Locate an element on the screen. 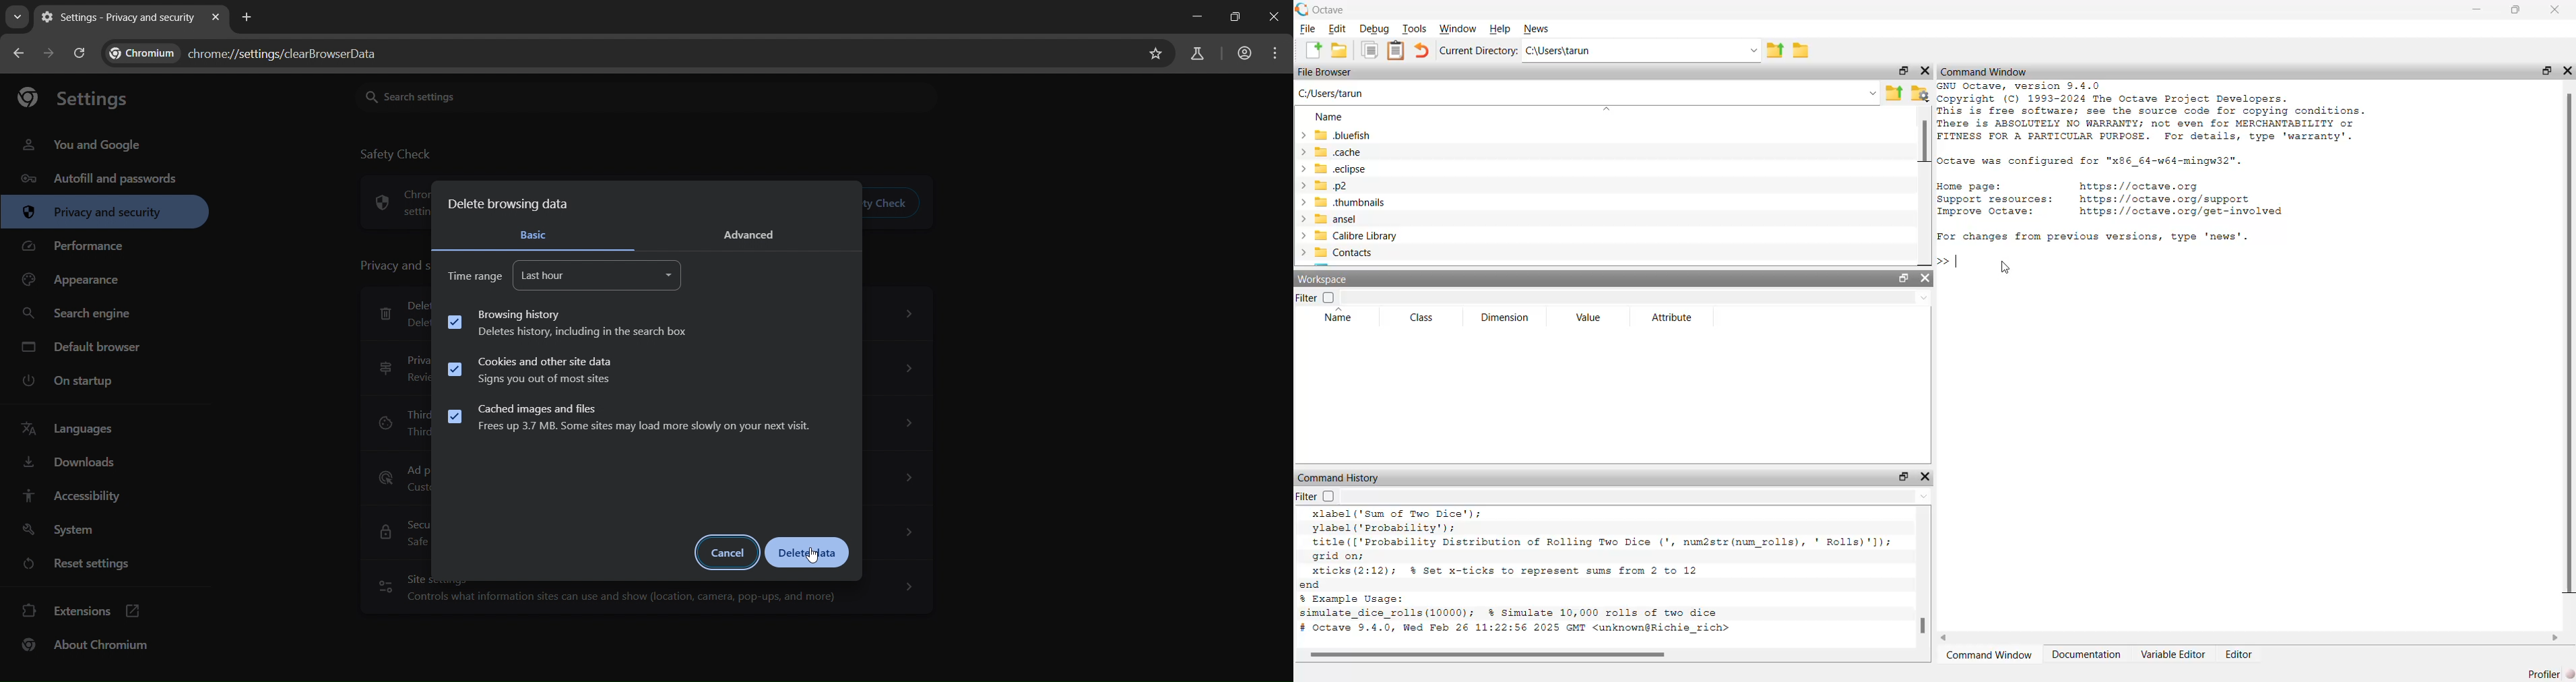  delete data is located at coordinates (807, 553).